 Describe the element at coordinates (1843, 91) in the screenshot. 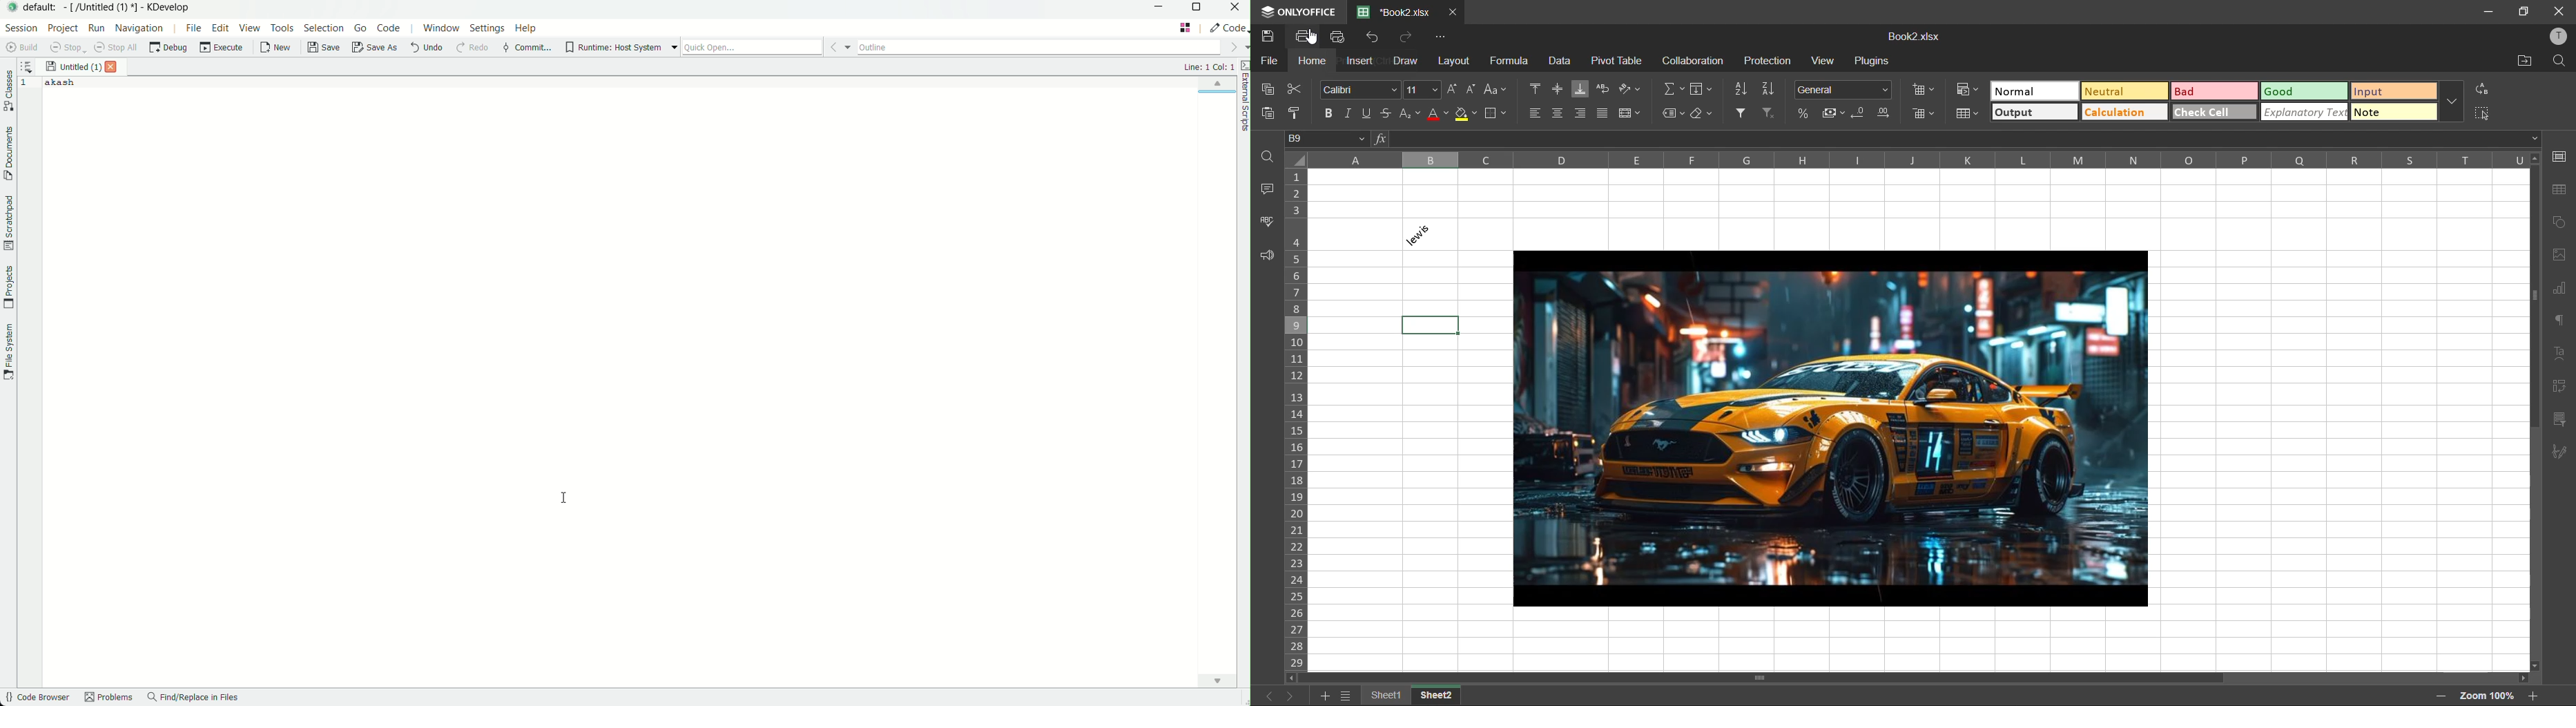

I see `number format` at that location.